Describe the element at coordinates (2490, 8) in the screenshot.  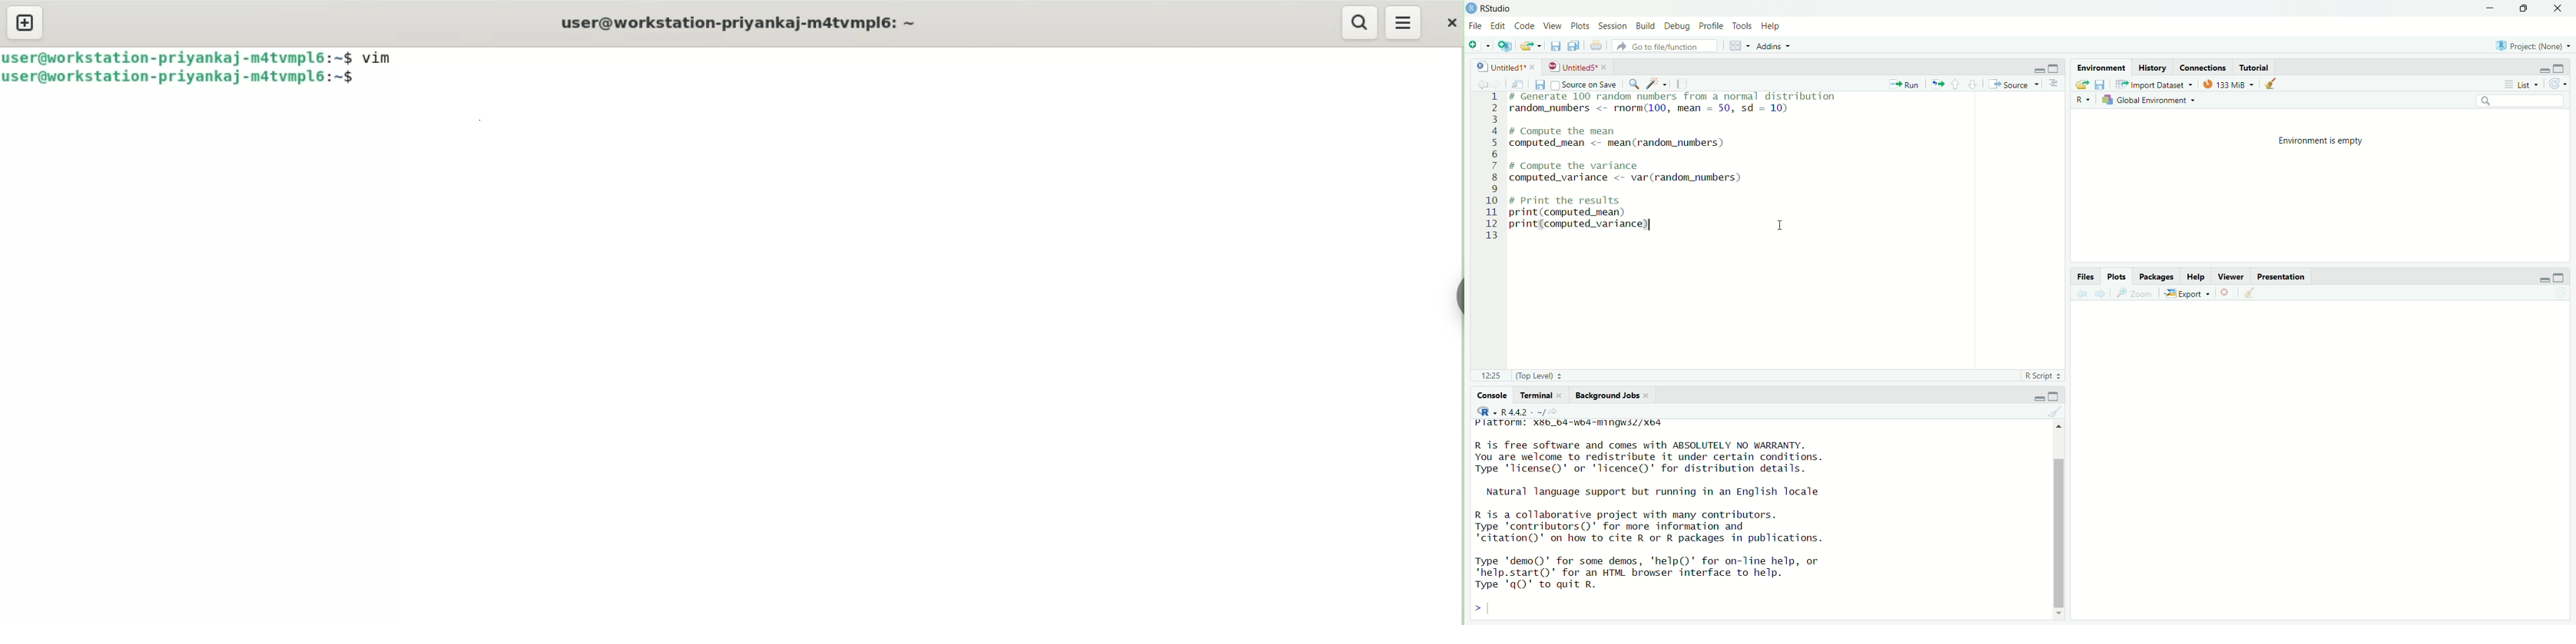
I see `minimize` at that location.